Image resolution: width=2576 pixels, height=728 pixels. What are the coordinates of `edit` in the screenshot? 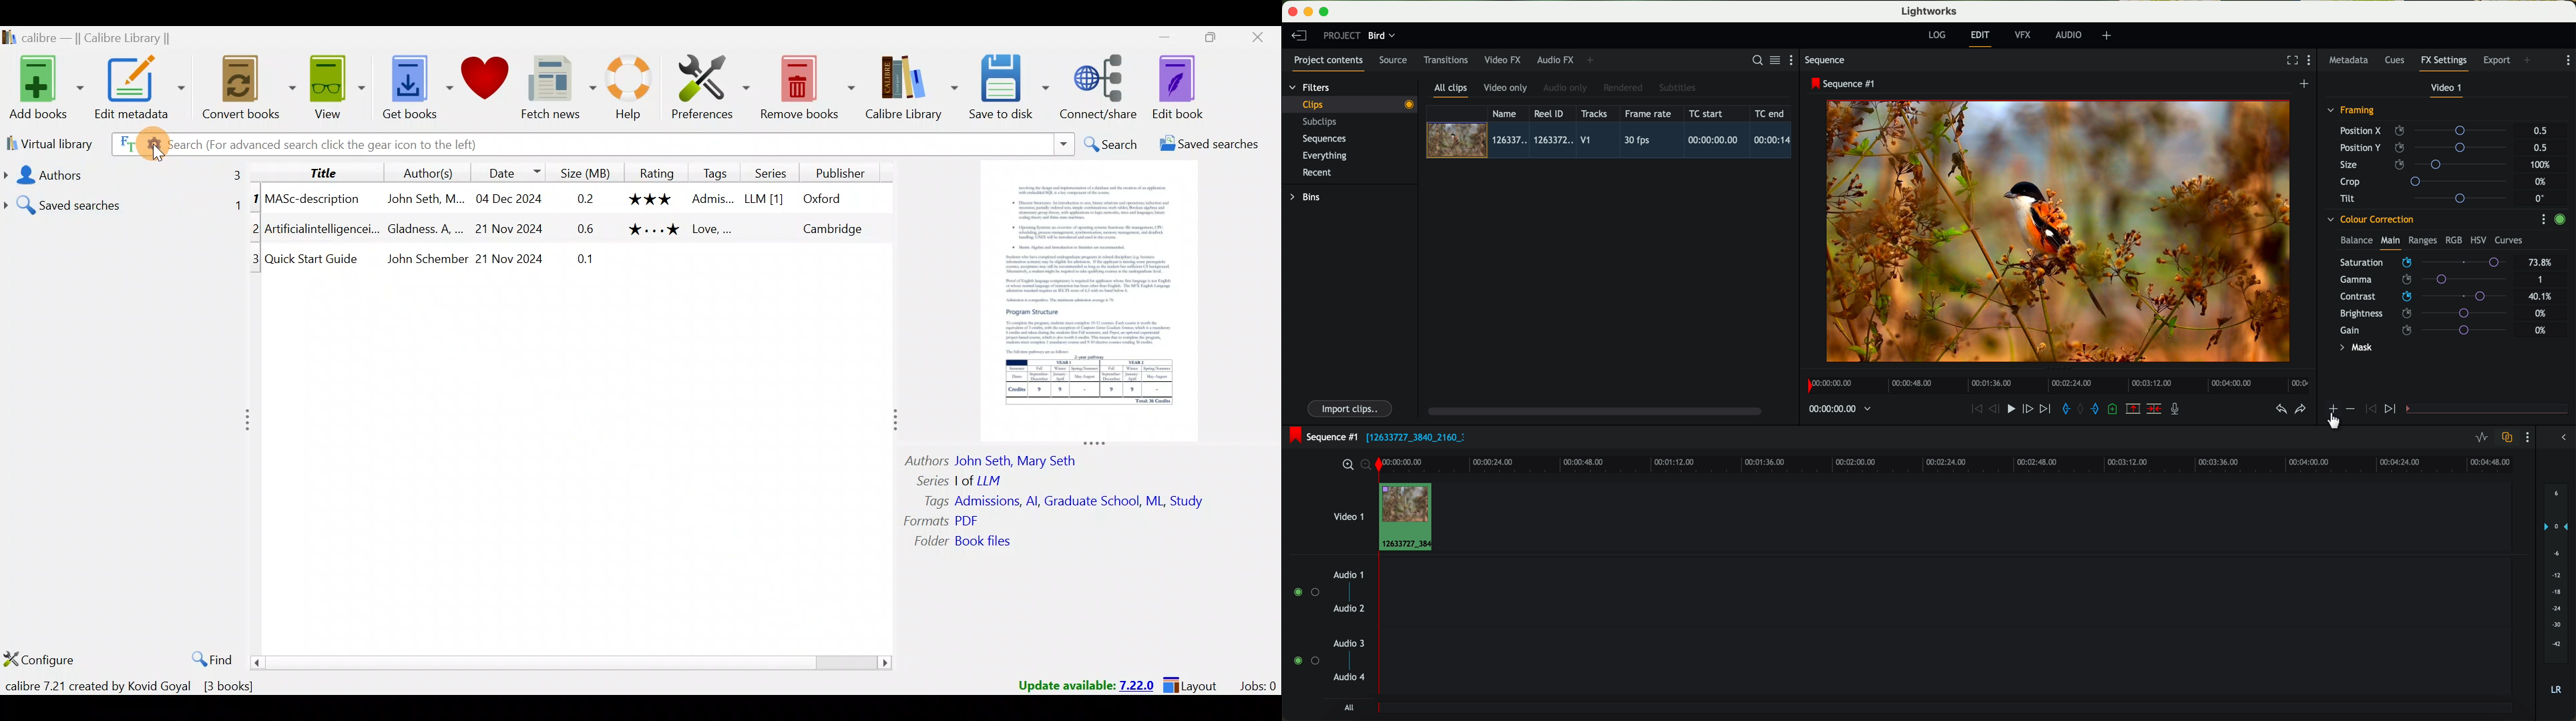 It's located at (1982, 38).